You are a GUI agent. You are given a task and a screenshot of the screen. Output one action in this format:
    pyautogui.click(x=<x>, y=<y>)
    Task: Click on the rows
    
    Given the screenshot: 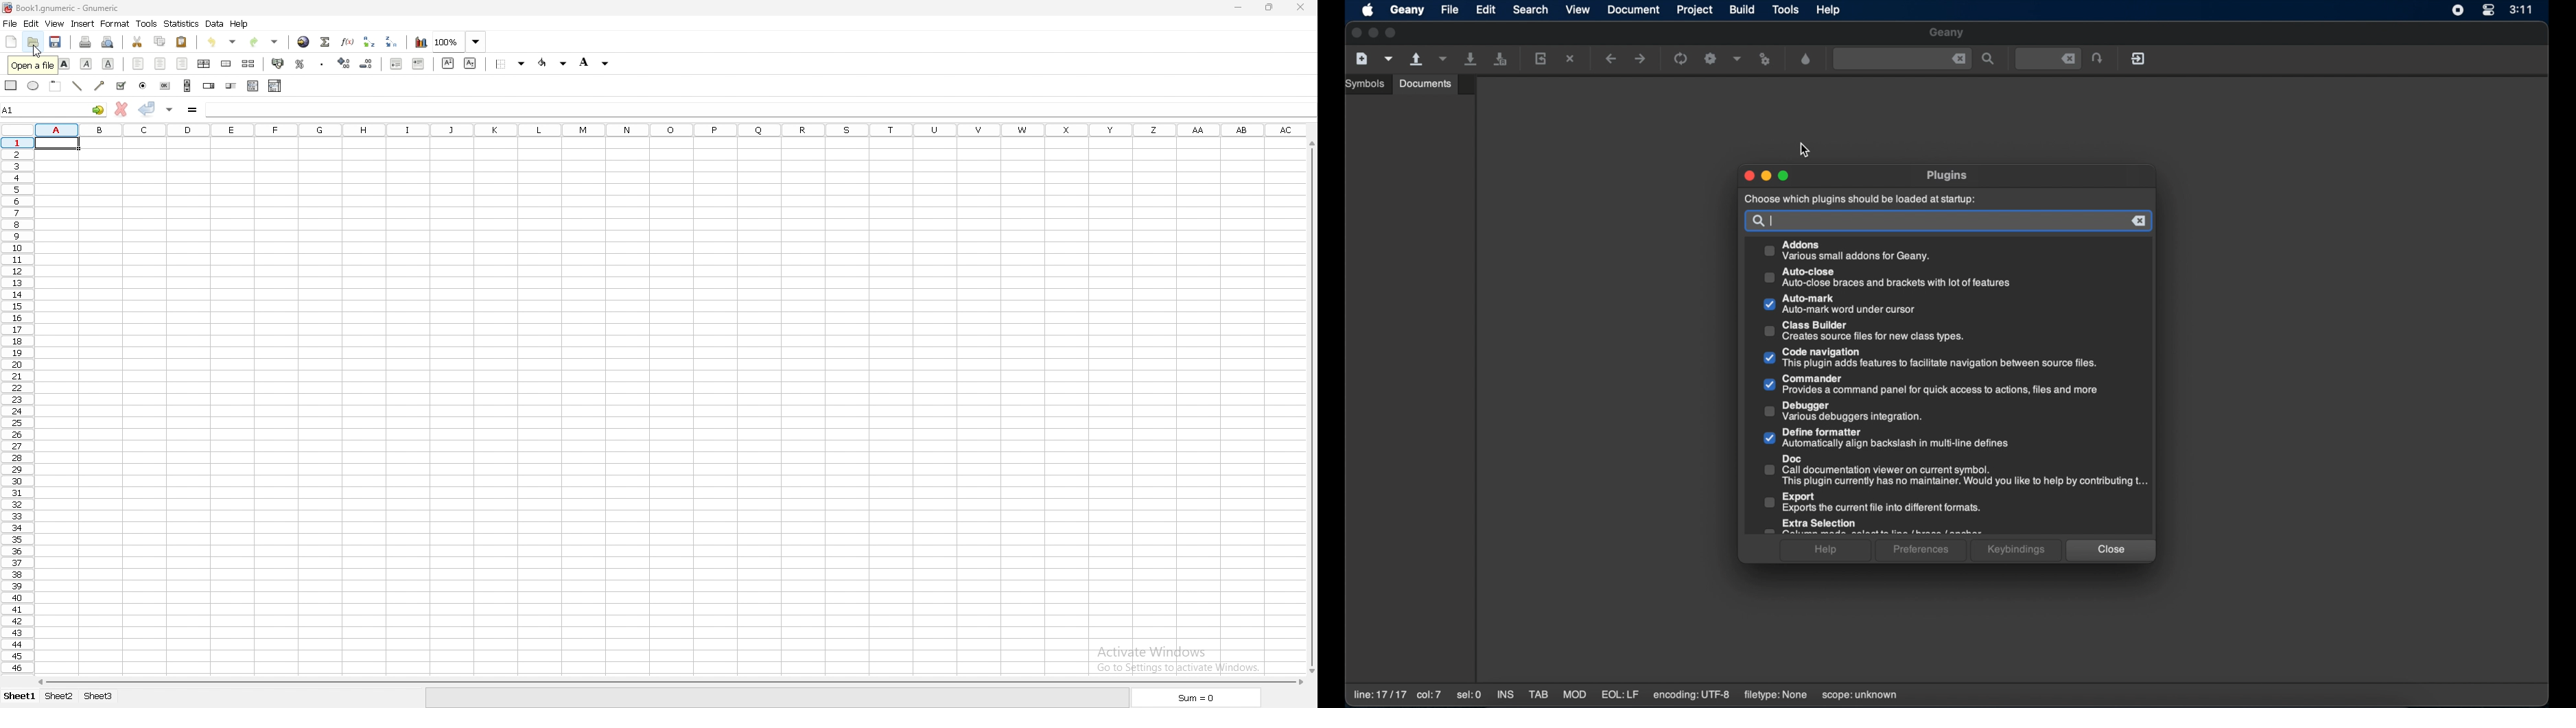 What is the action you would take?
    pyautogui.click(x=17, y=407)
    